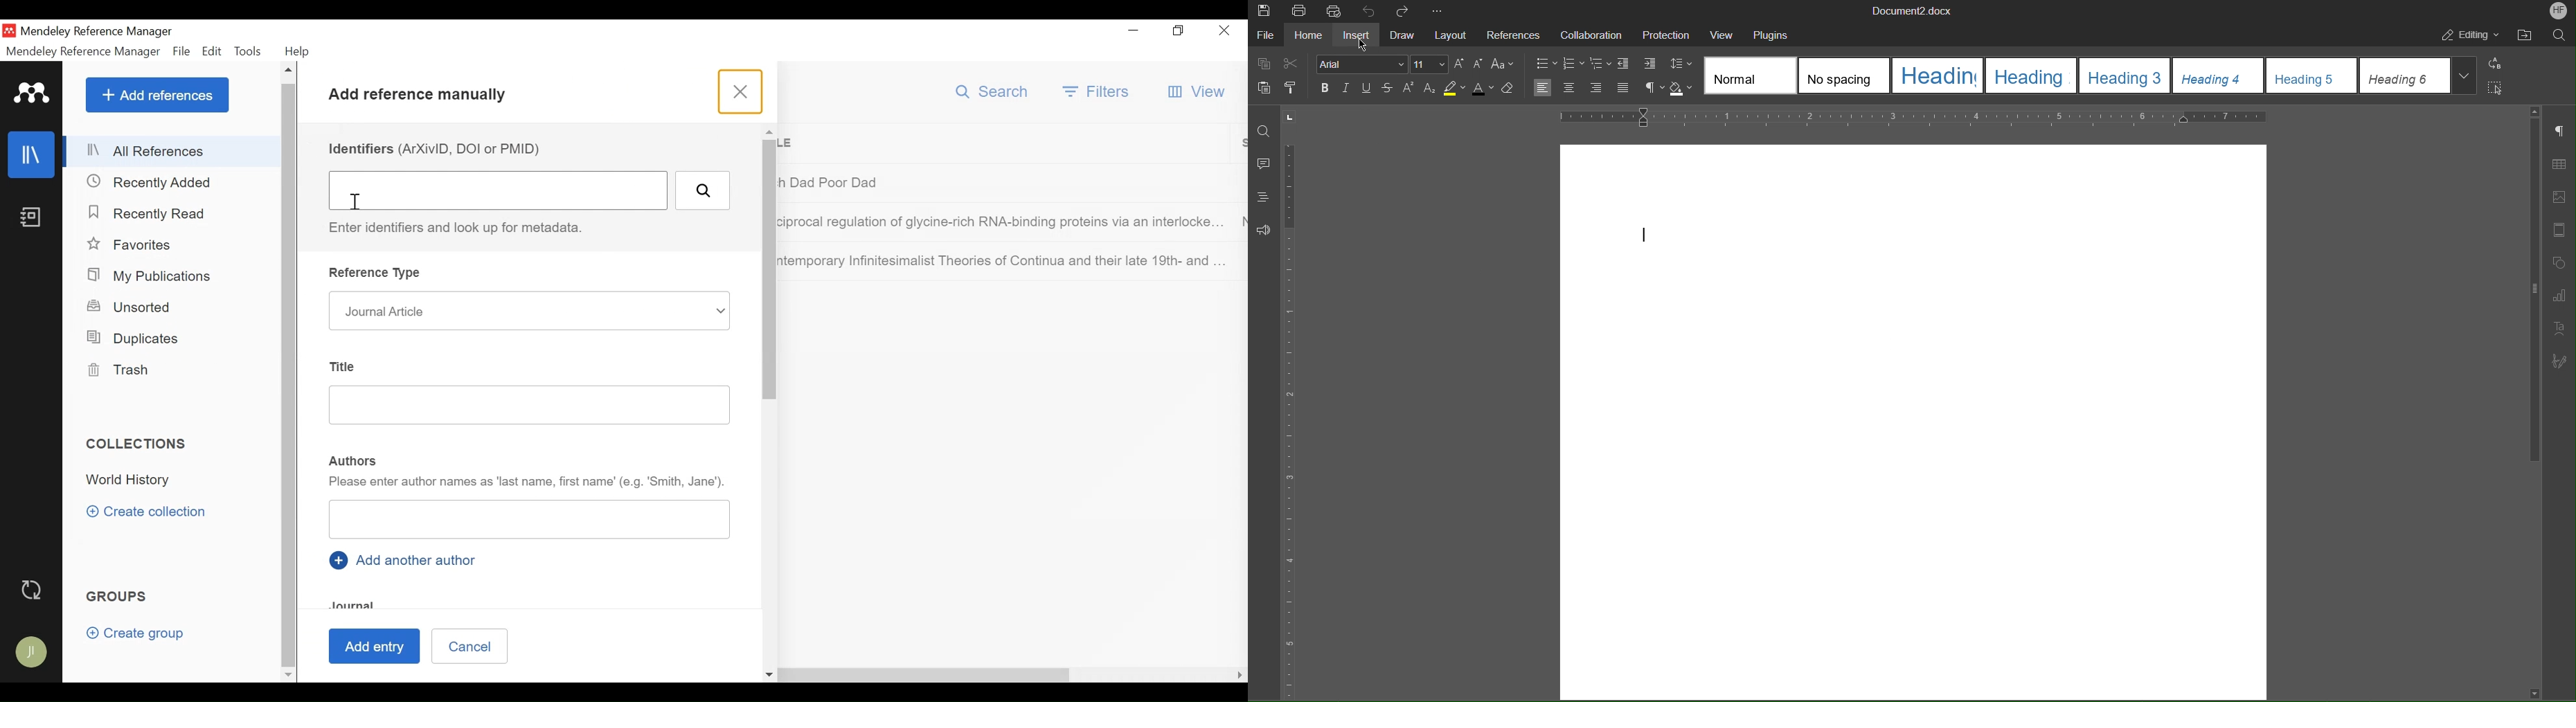  I want to click on Recently Read, so click(155, 214).